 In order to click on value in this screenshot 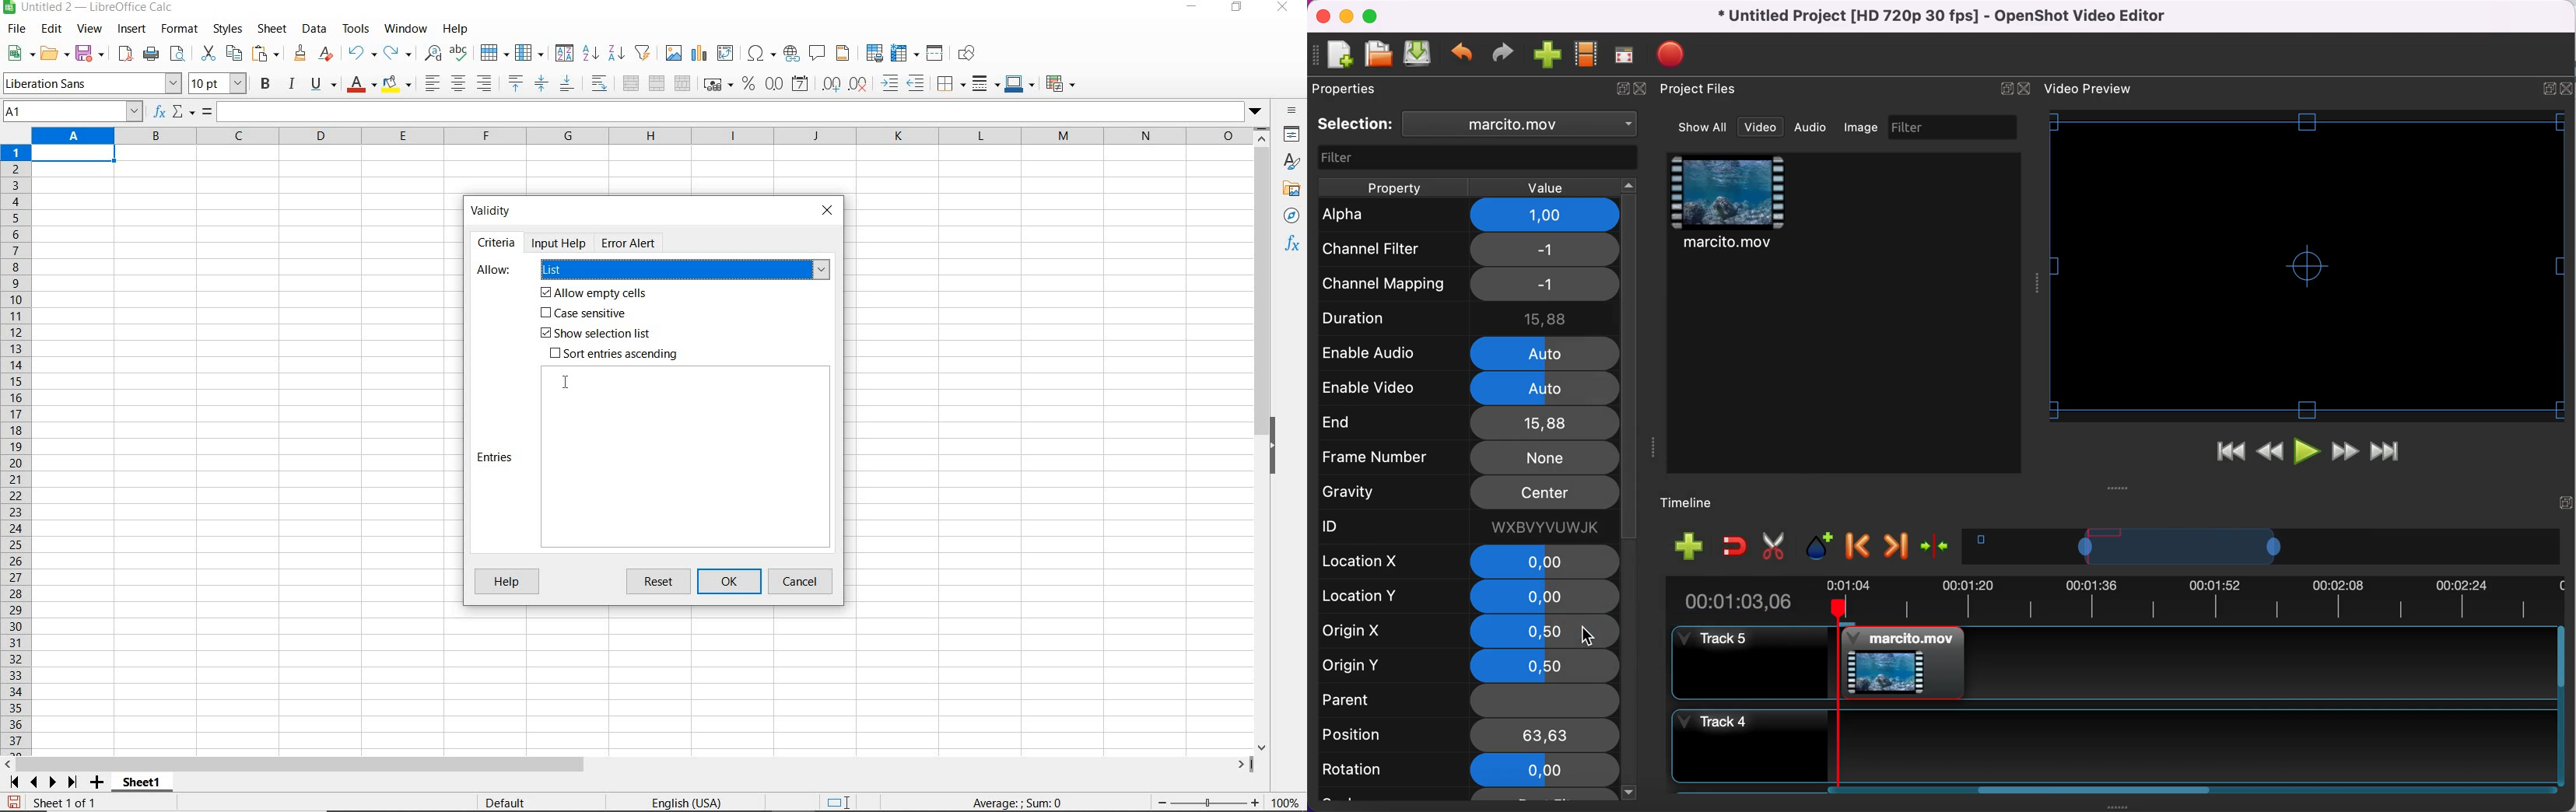, I will do `click(1543, 188)`.